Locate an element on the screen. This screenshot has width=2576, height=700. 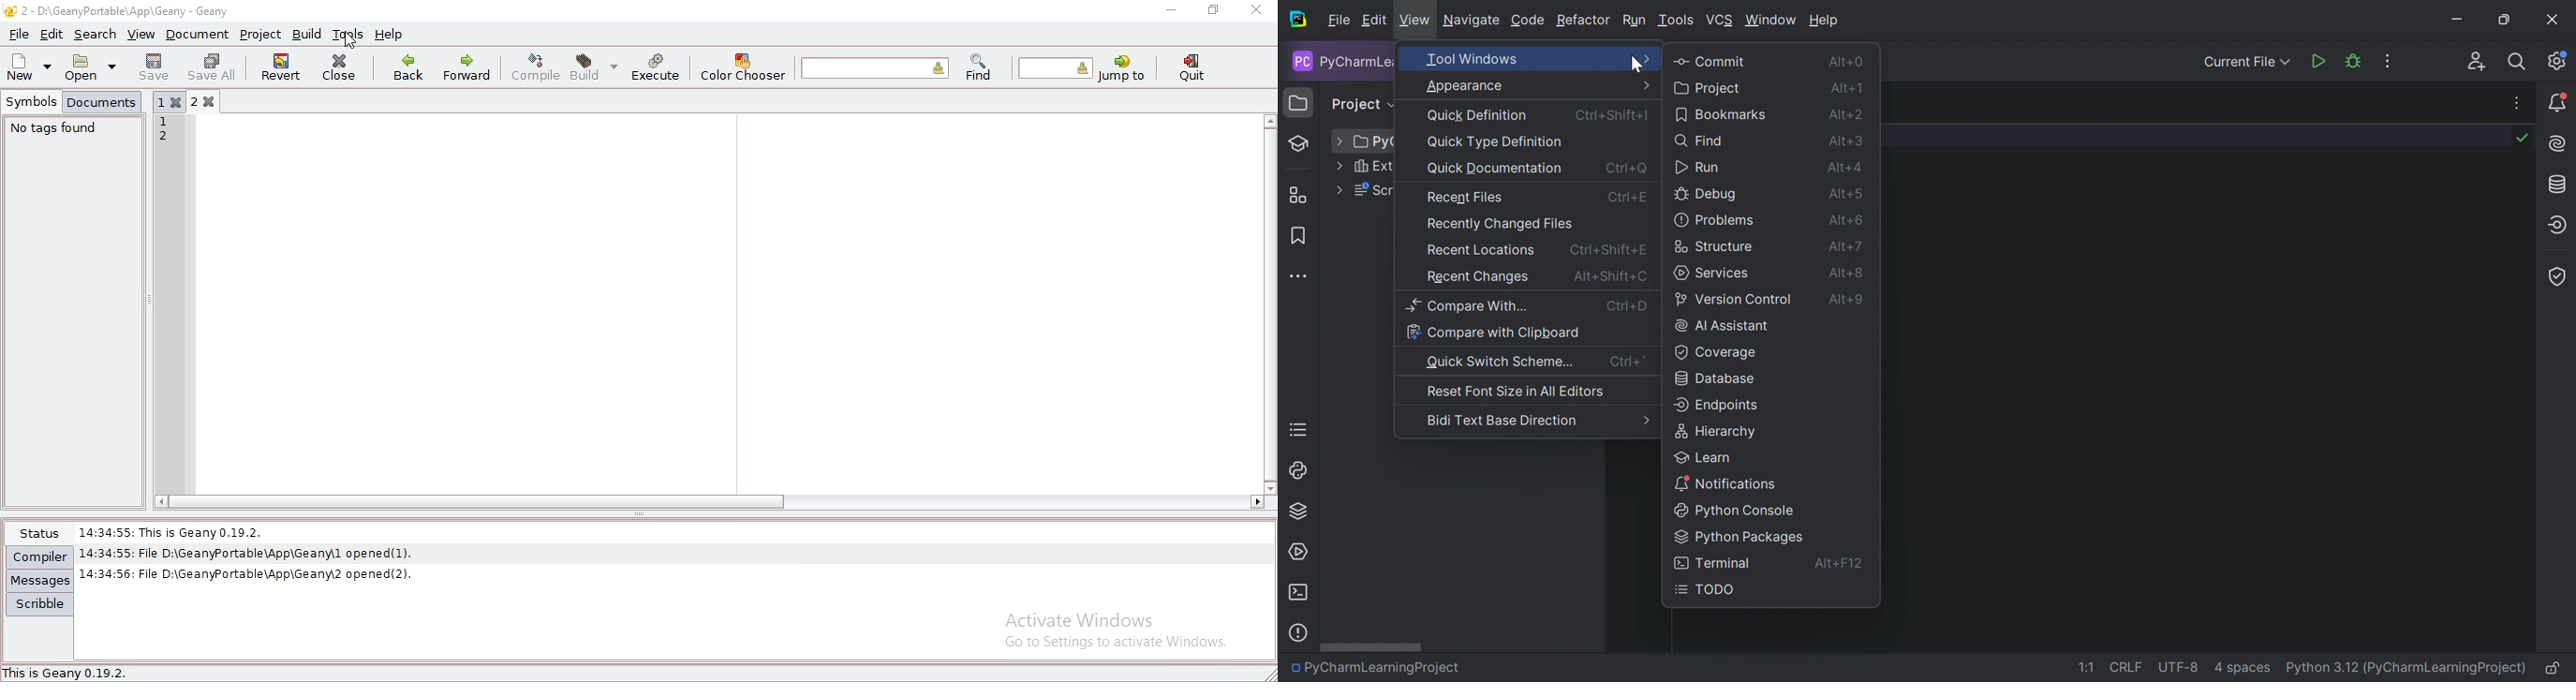
Reset Font Size in All Editors is located at coordinates (1514, 390).